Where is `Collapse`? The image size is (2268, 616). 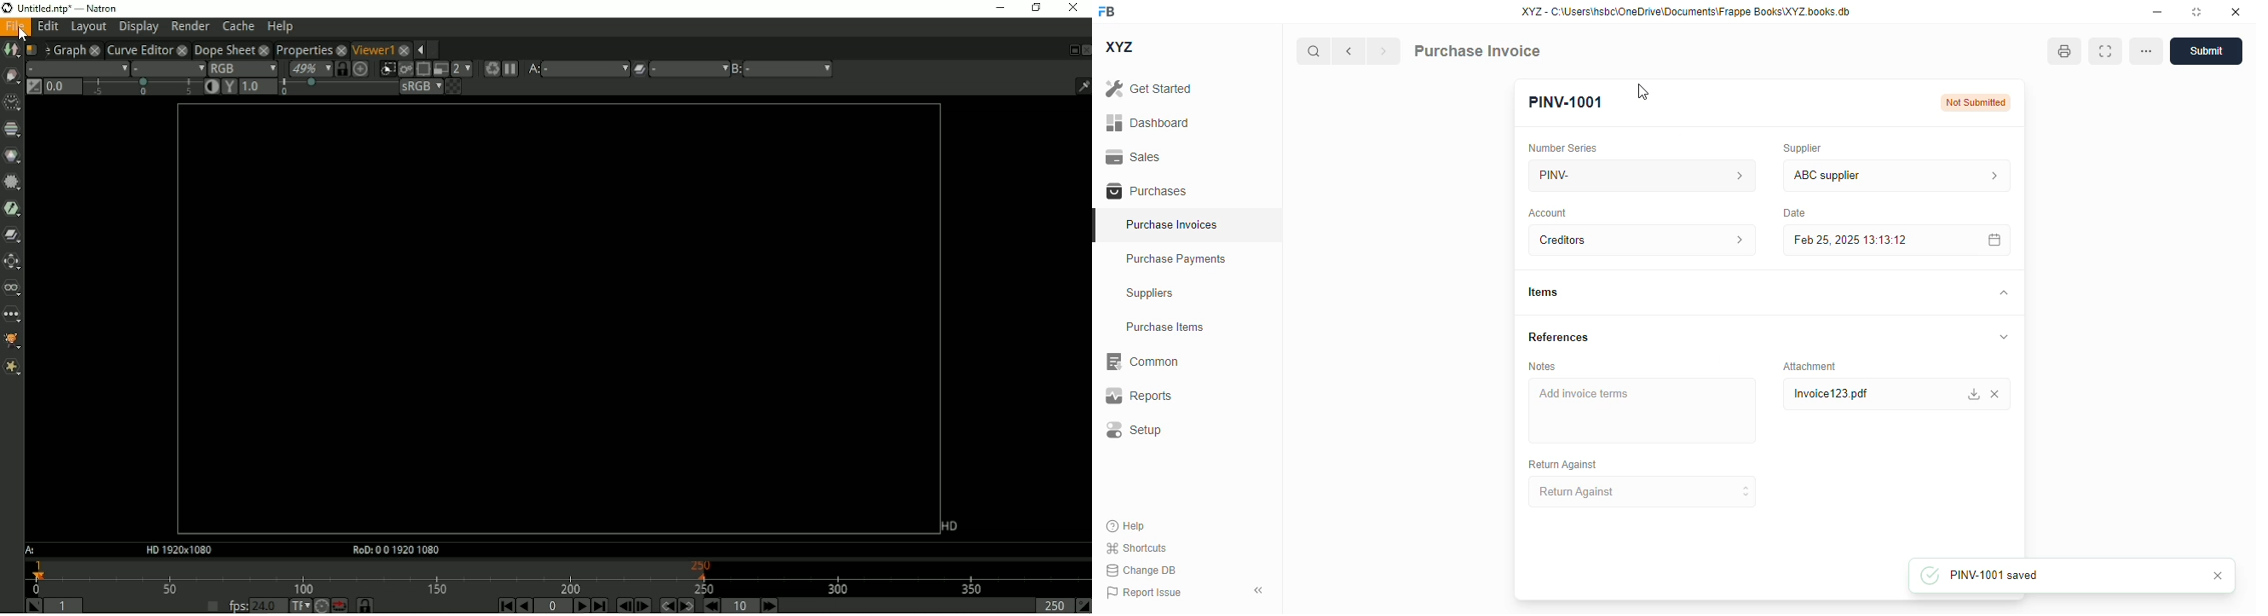 Collapse is located at coordinates (419, 50).